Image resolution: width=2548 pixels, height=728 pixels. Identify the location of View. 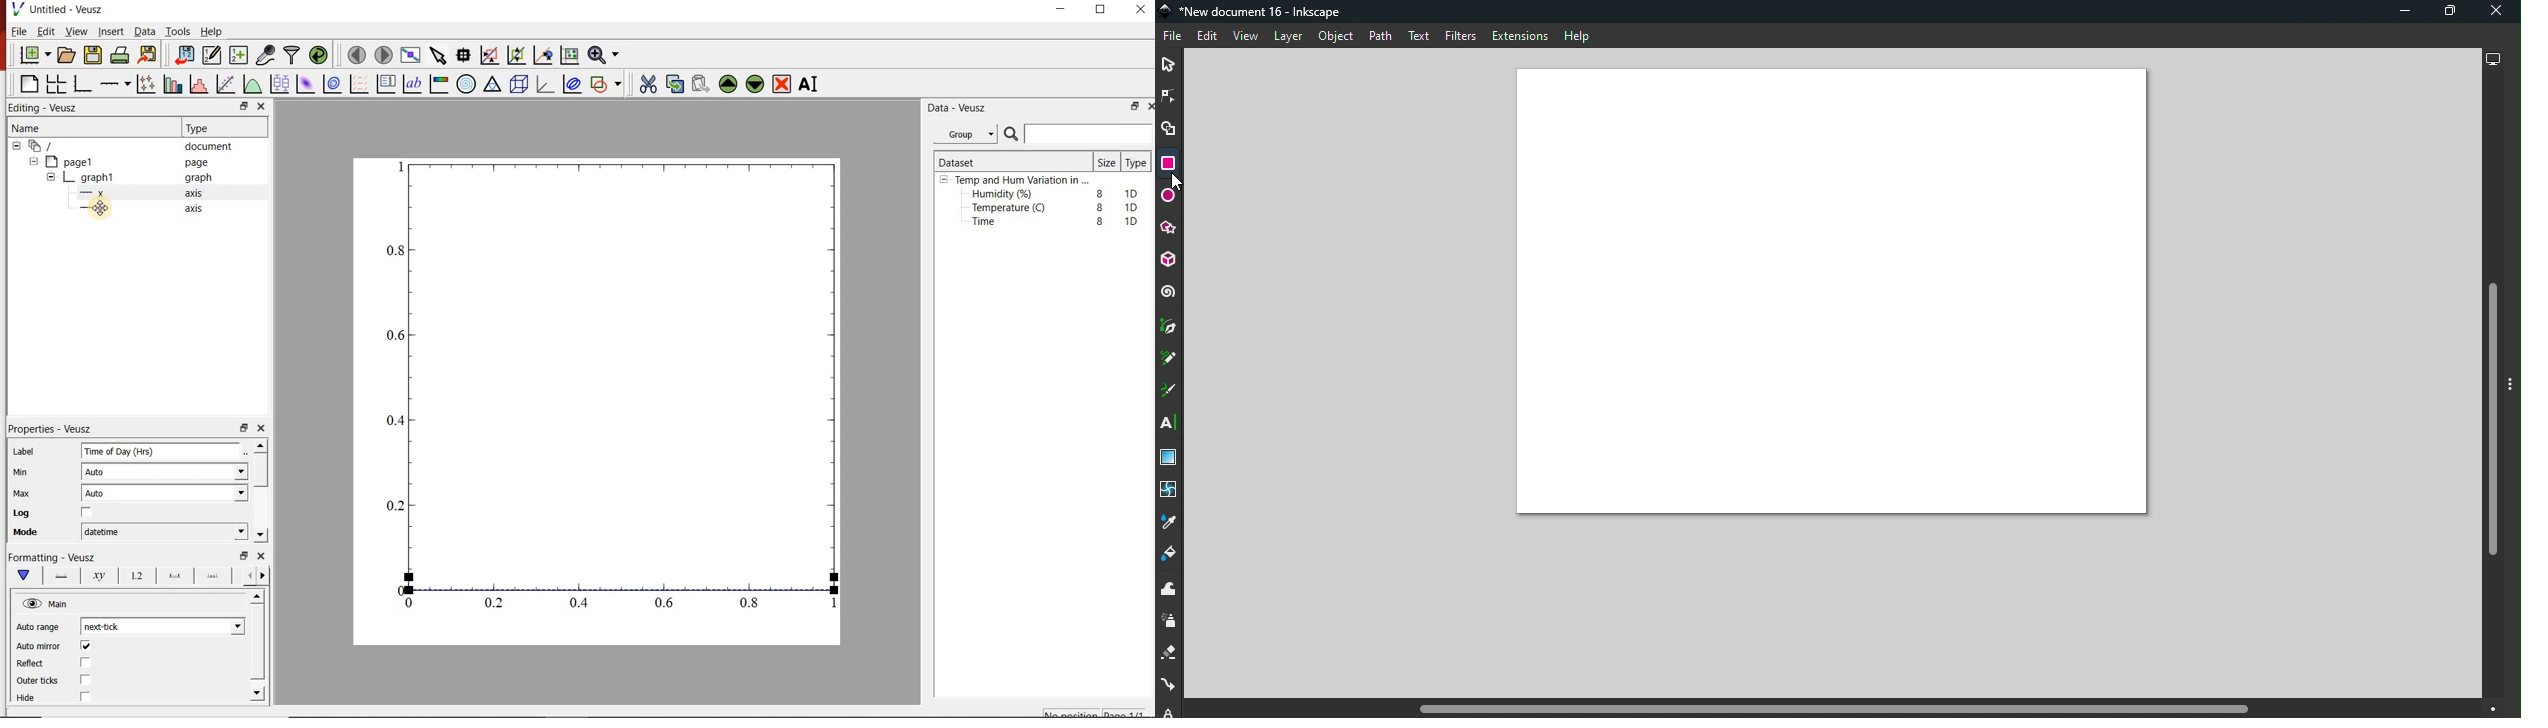
(1244, 36).